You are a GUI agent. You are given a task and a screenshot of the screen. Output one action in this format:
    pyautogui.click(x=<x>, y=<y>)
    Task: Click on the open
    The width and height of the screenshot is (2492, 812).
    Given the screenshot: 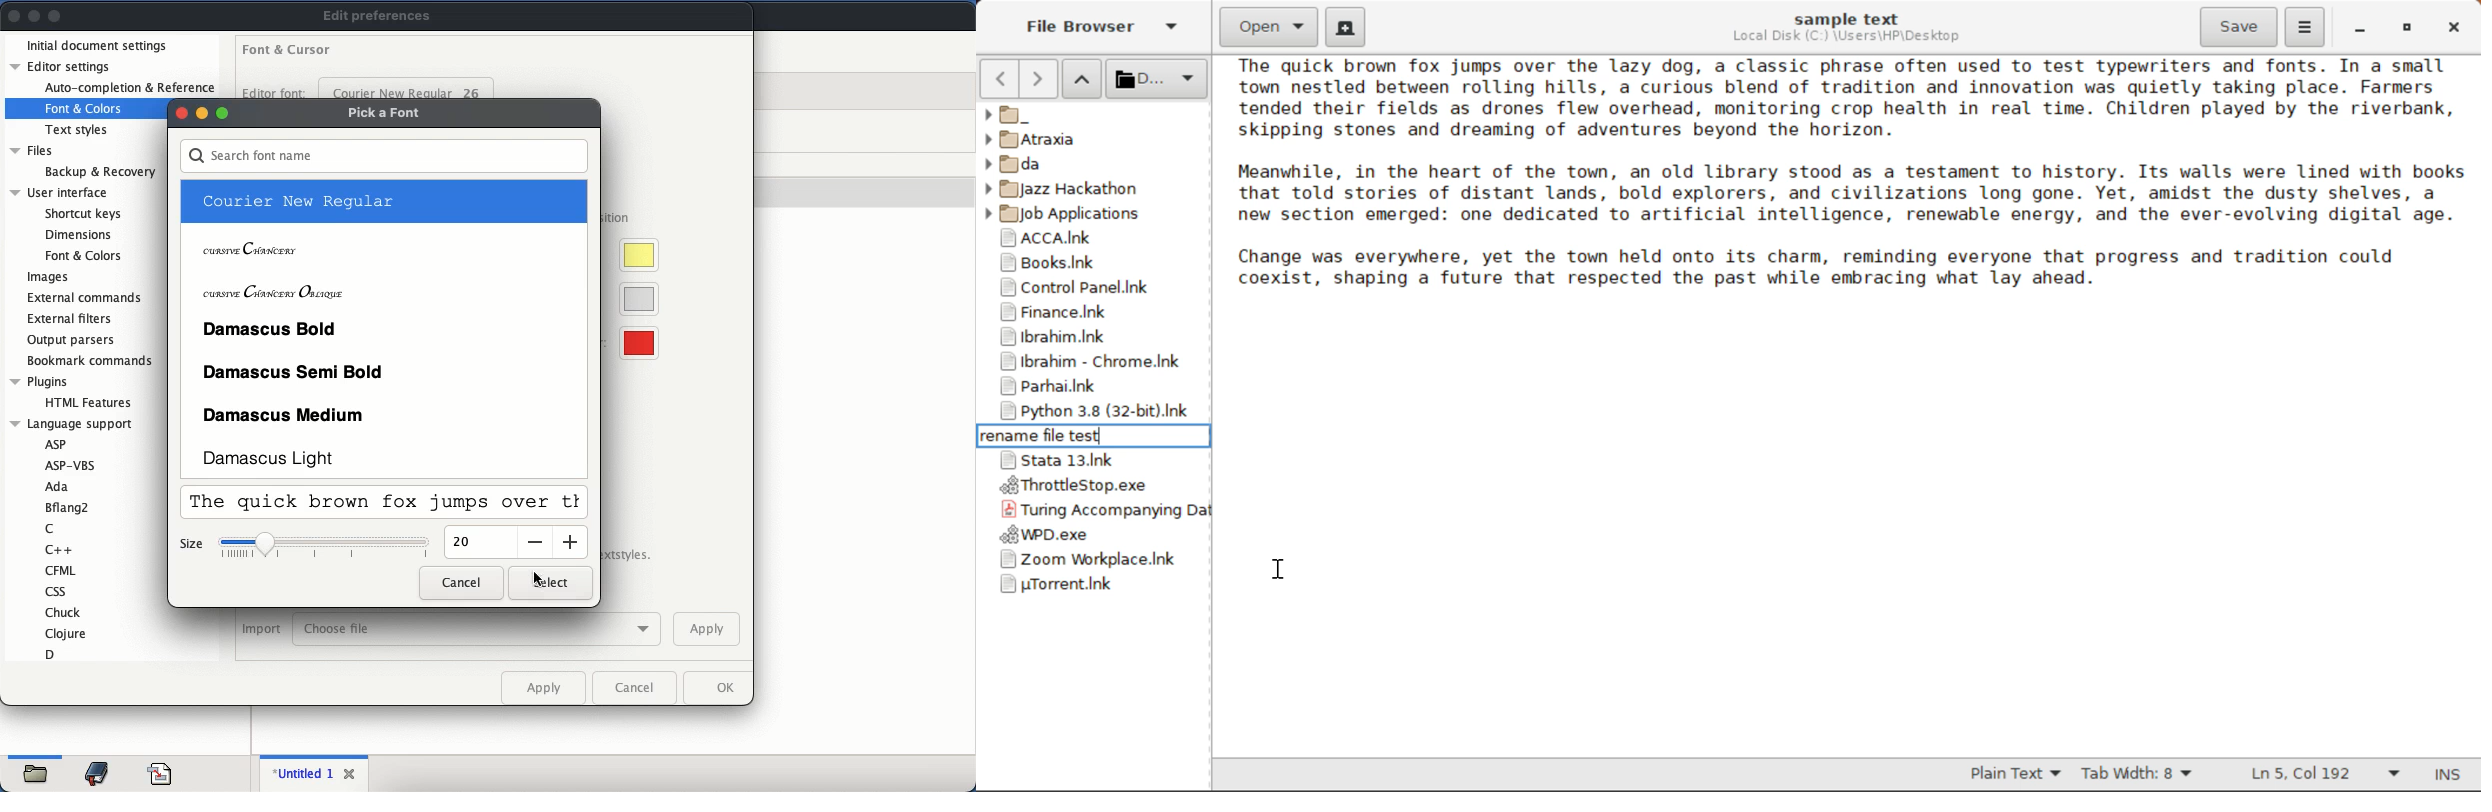 What is the action you would take?
    pyautogui.click(x=40, y=770)
    